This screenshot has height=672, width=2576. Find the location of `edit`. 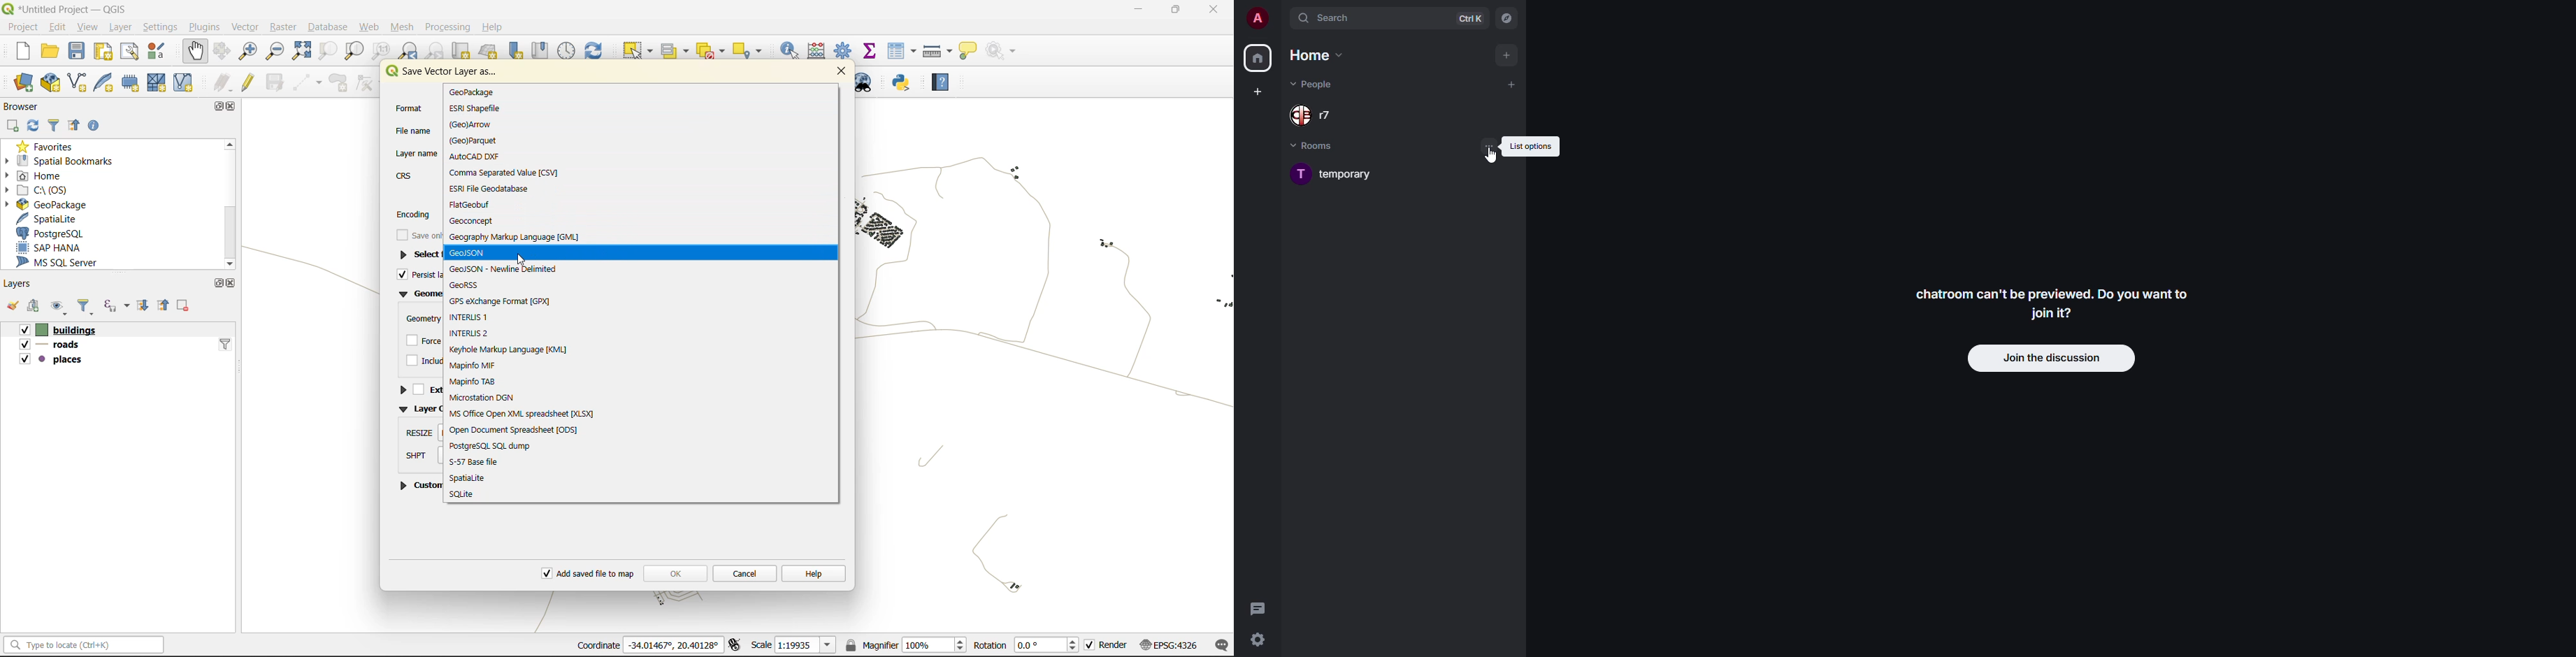

edit is located at coordinates (57, 26).